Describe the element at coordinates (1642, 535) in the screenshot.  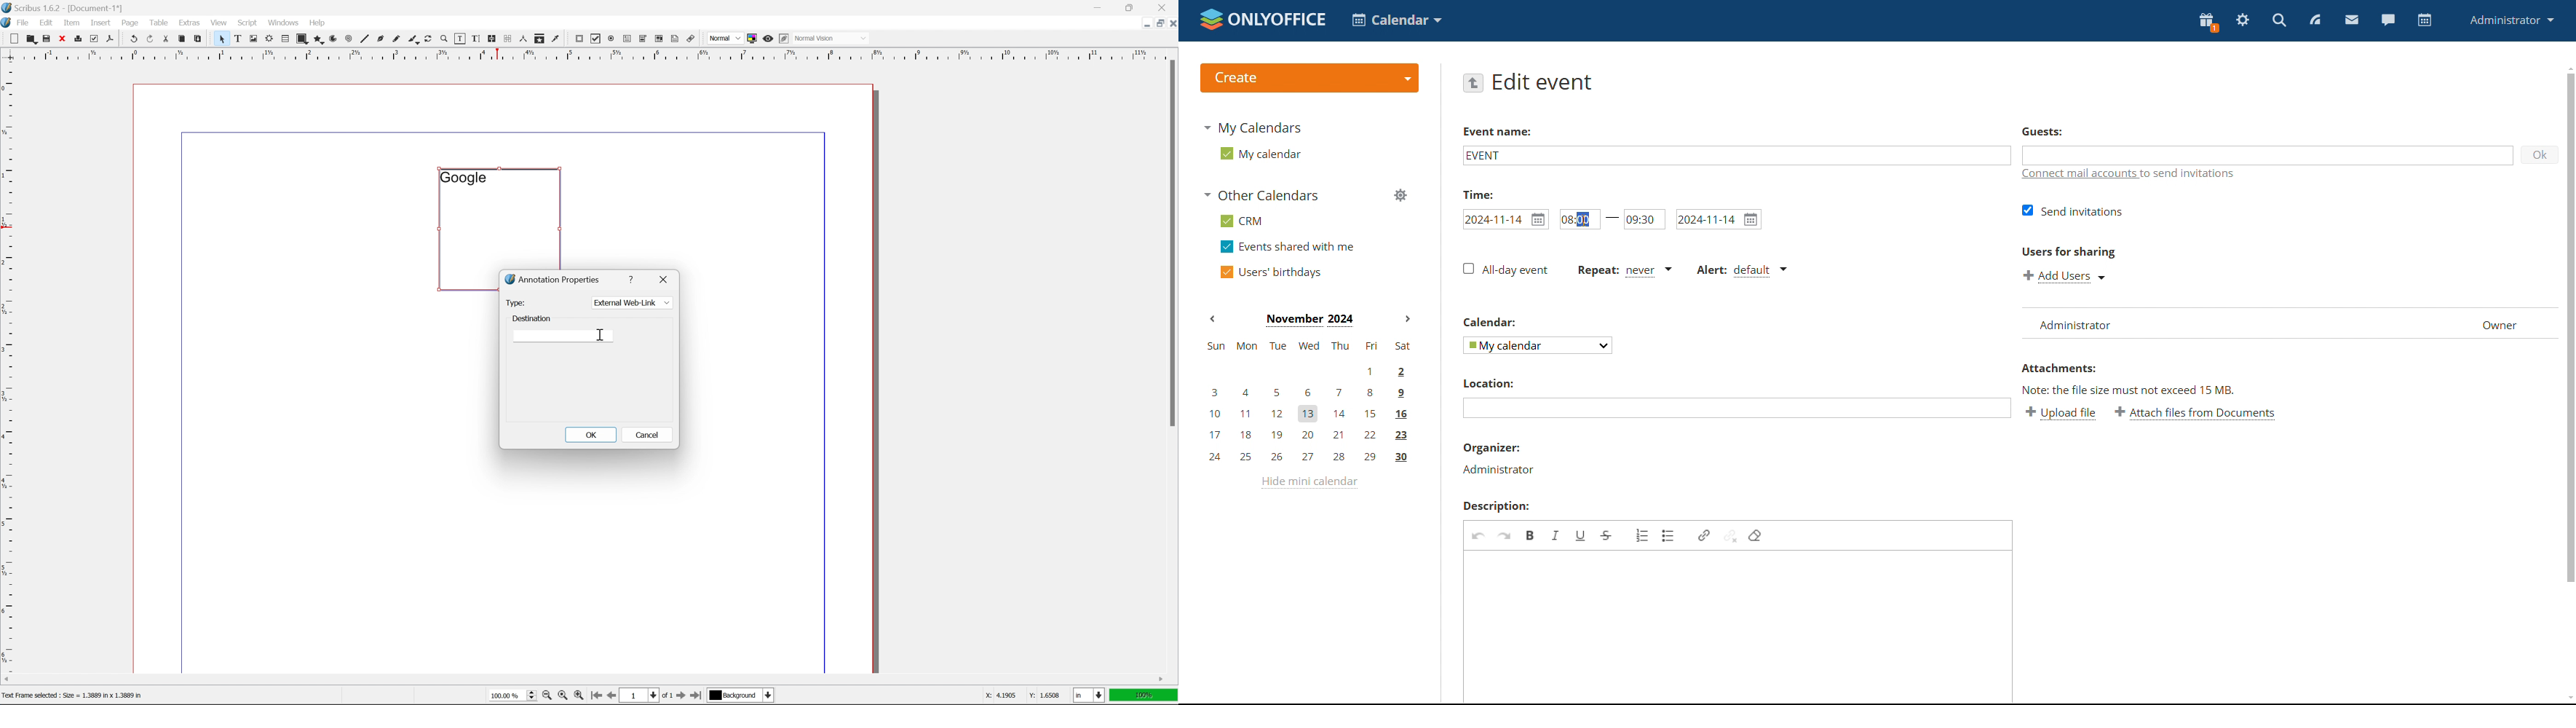
I see `insert/remove numbered list` at that location.